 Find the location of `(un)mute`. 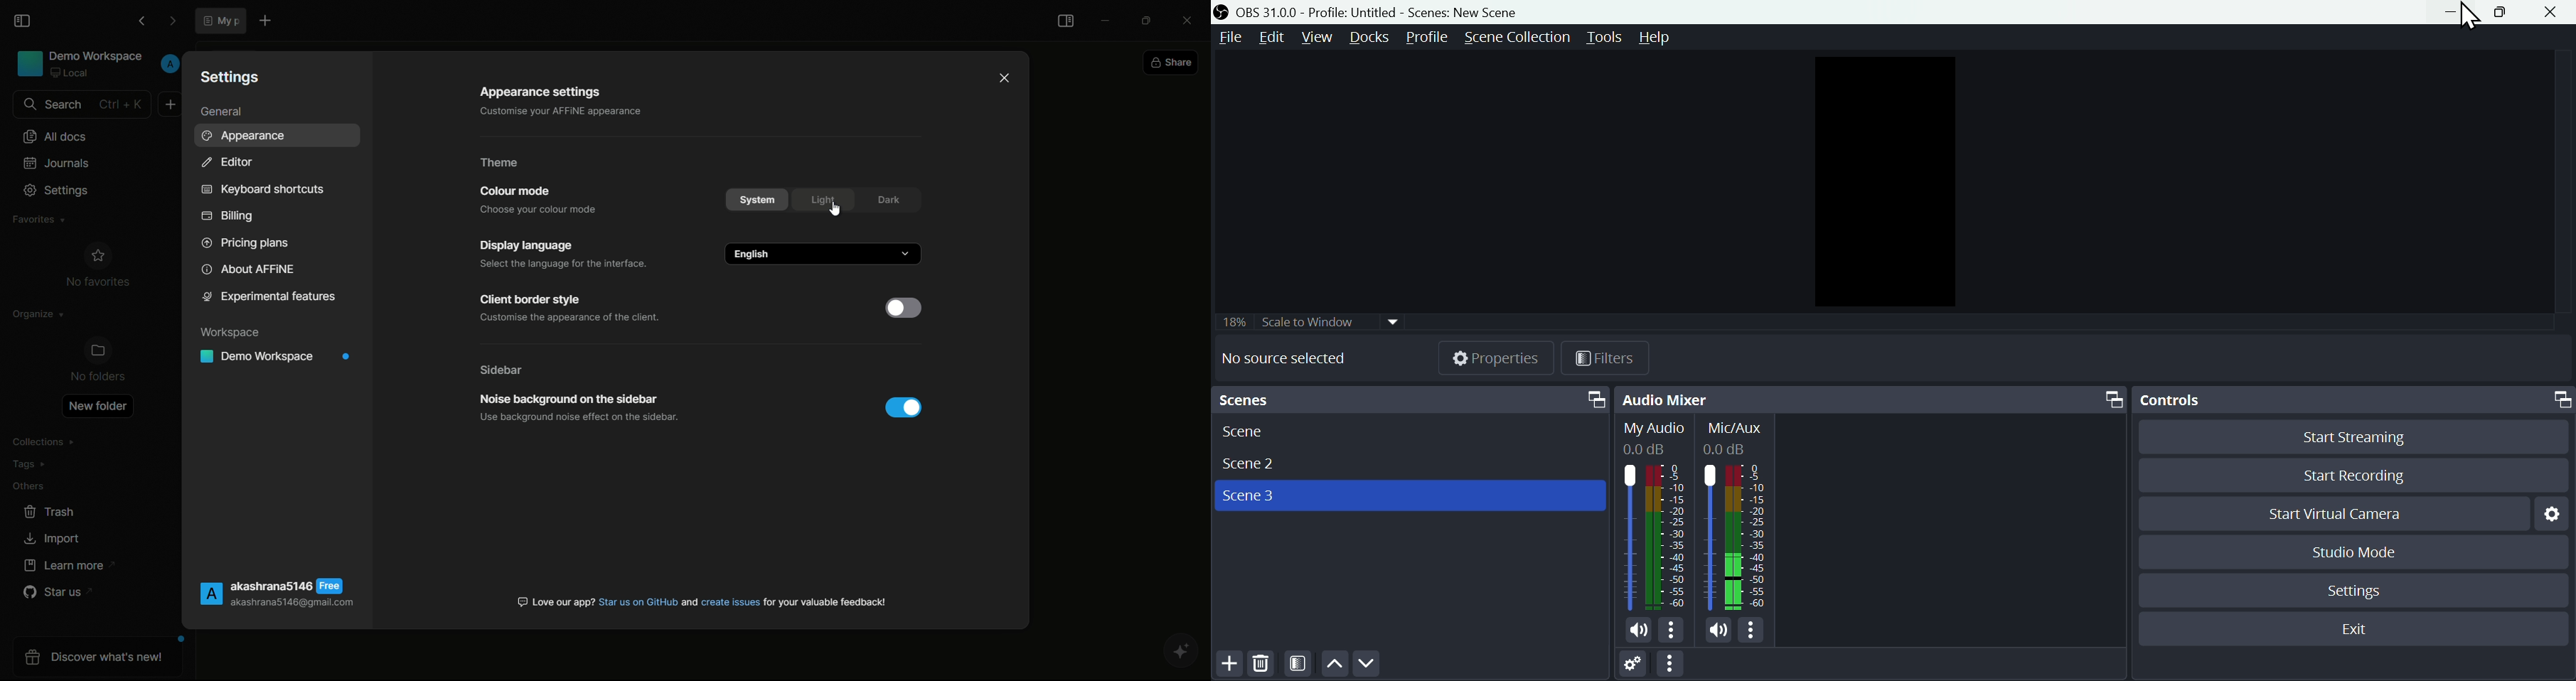

(un)mute is located at coordinates (1719, 631).